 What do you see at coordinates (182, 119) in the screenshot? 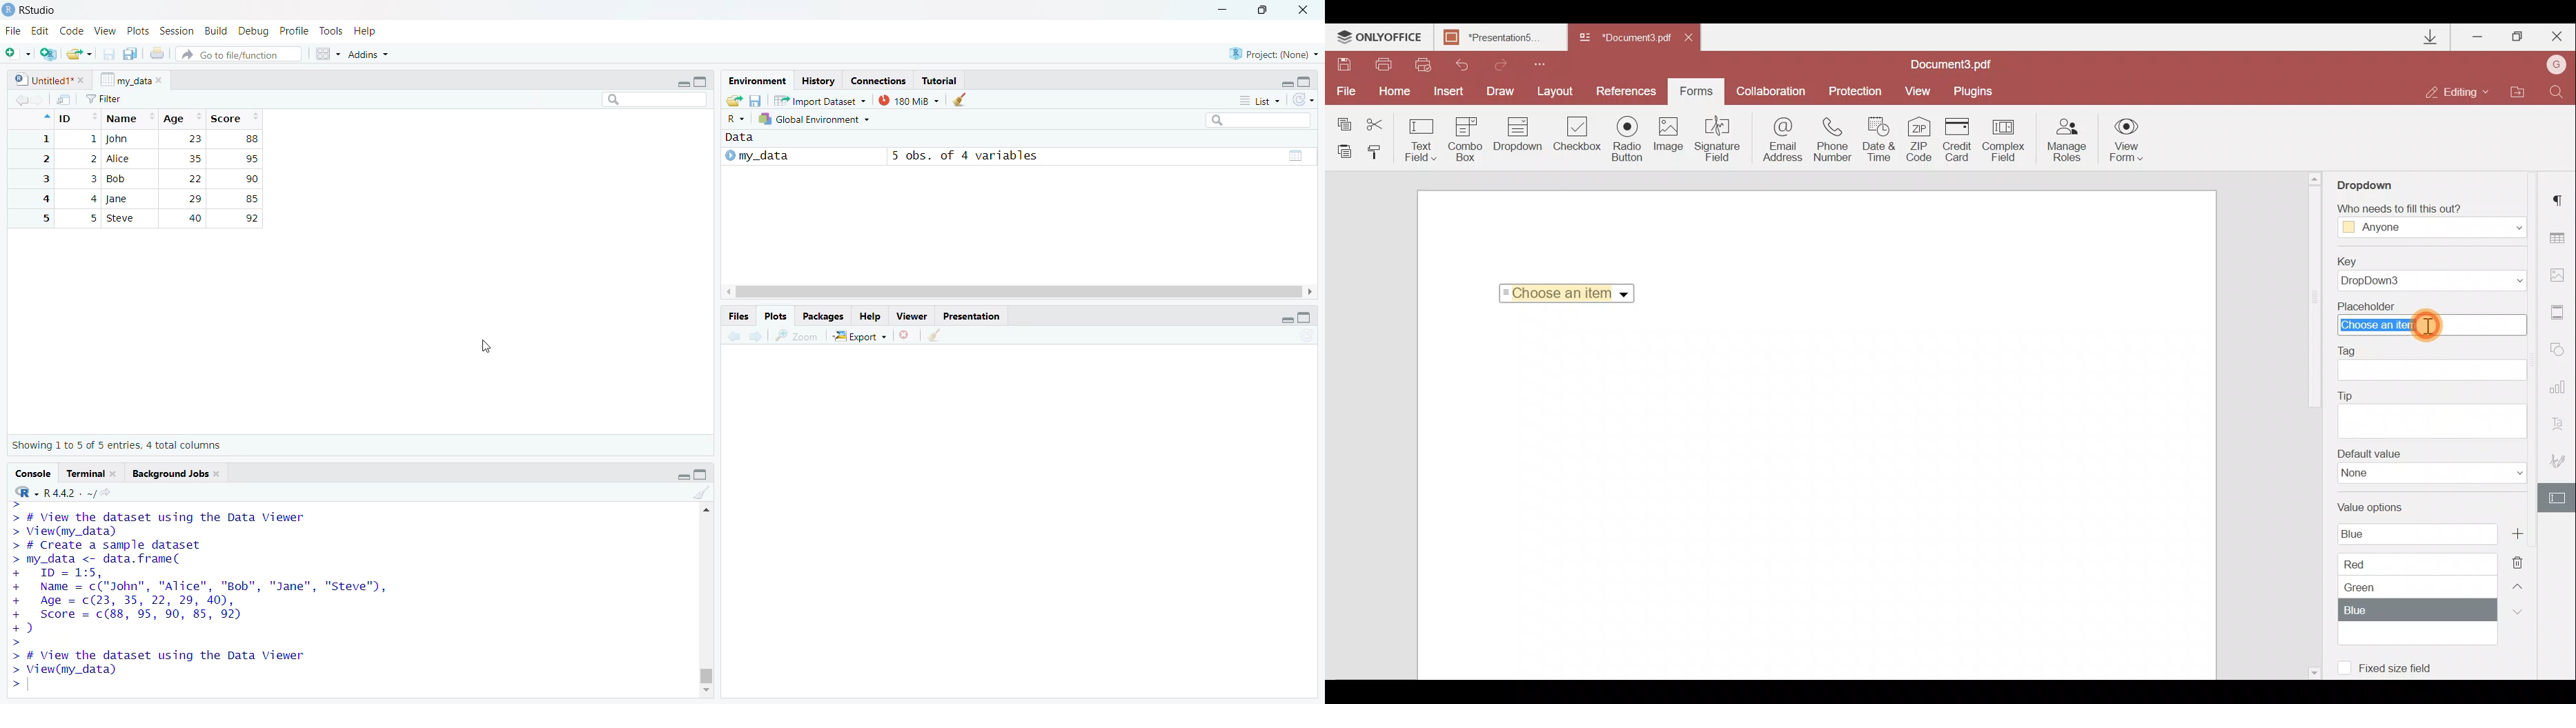
I see `Age` at bounding box center [182, 119].